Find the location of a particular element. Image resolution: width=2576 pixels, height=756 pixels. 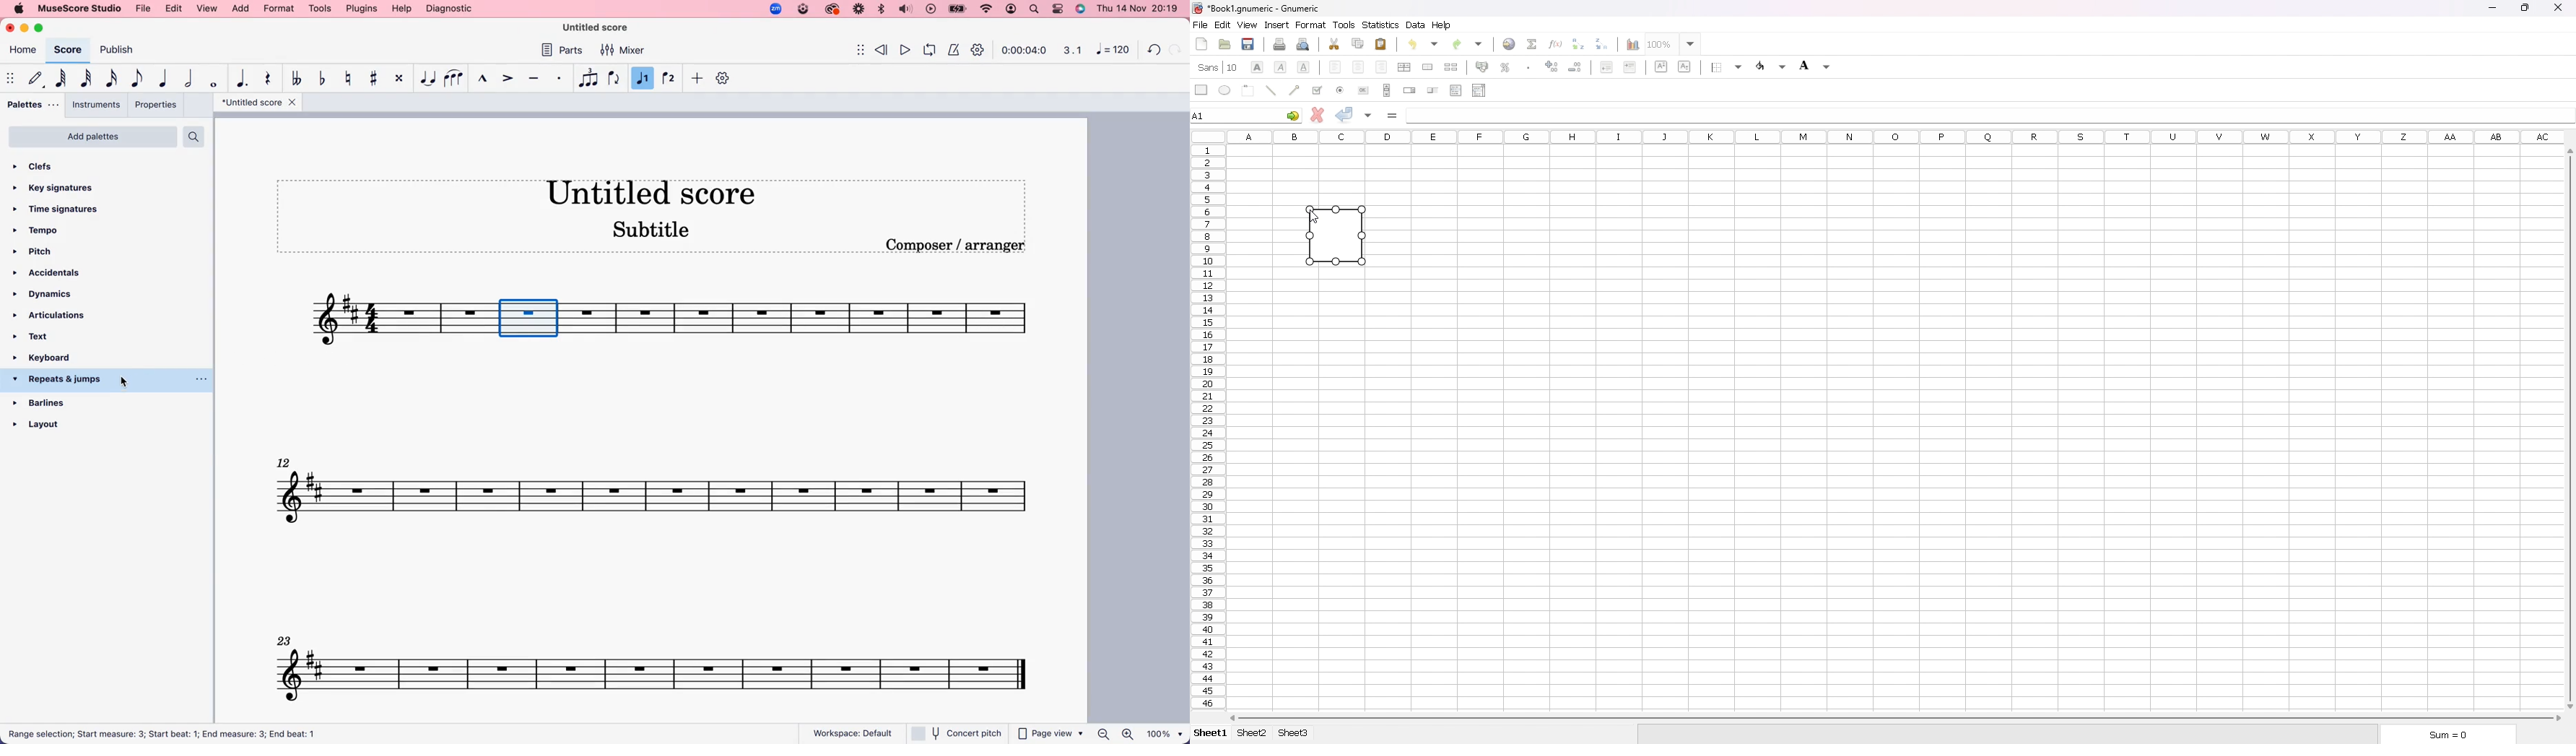

cursor is located at coordinates (127, 382).